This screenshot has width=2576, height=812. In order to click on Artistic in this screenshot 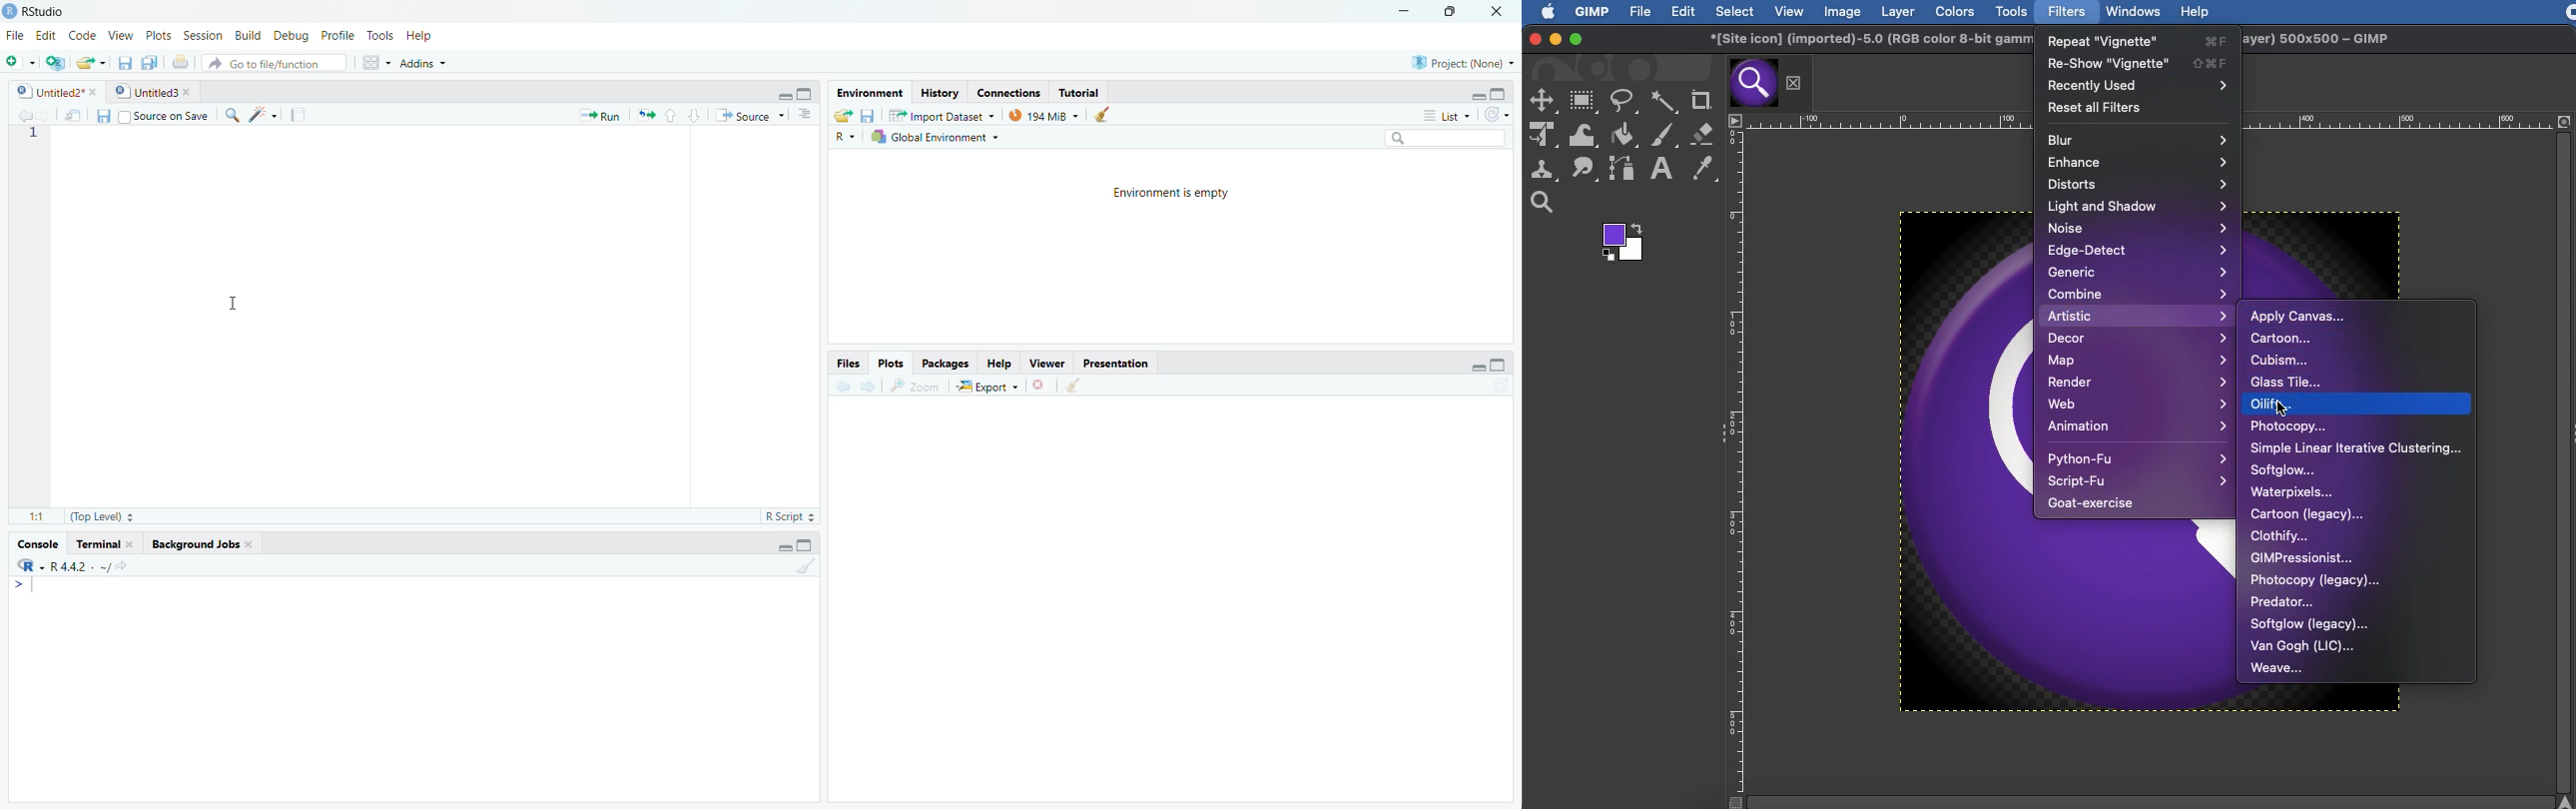, I will do `click(2137, 316)`.